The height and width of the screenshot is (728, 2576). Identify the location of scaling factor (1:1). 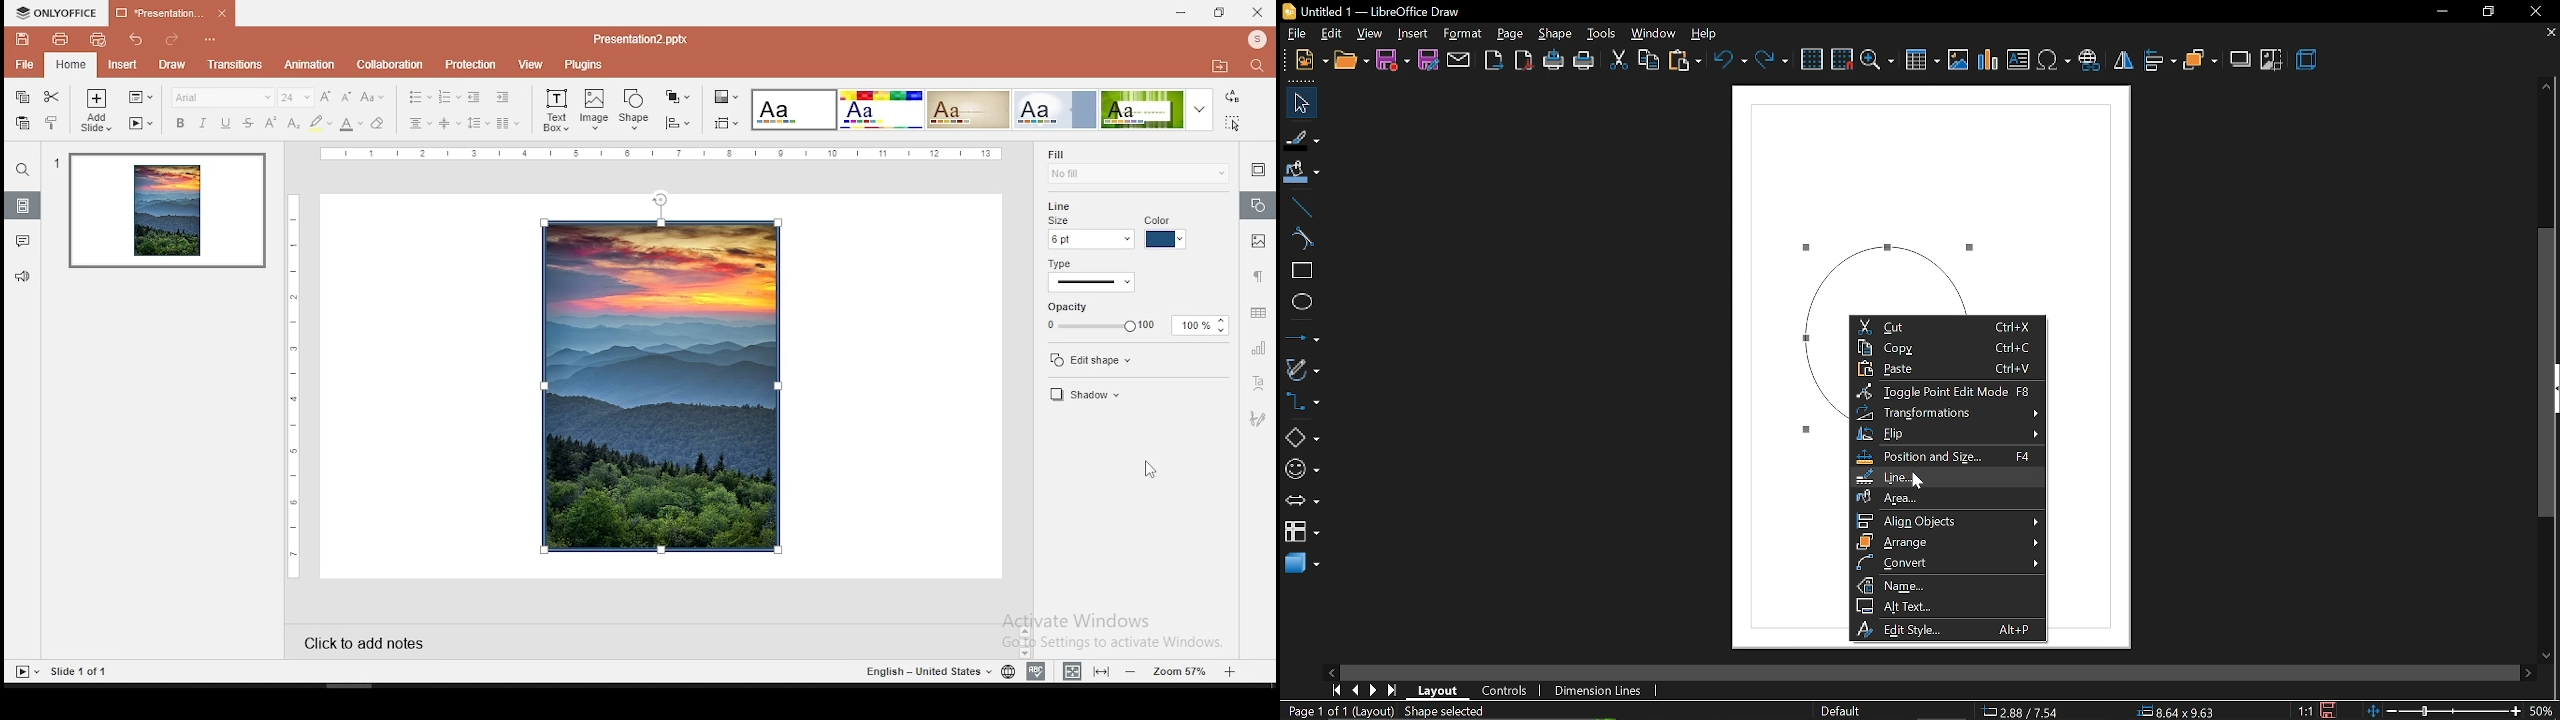
(2307, 711).